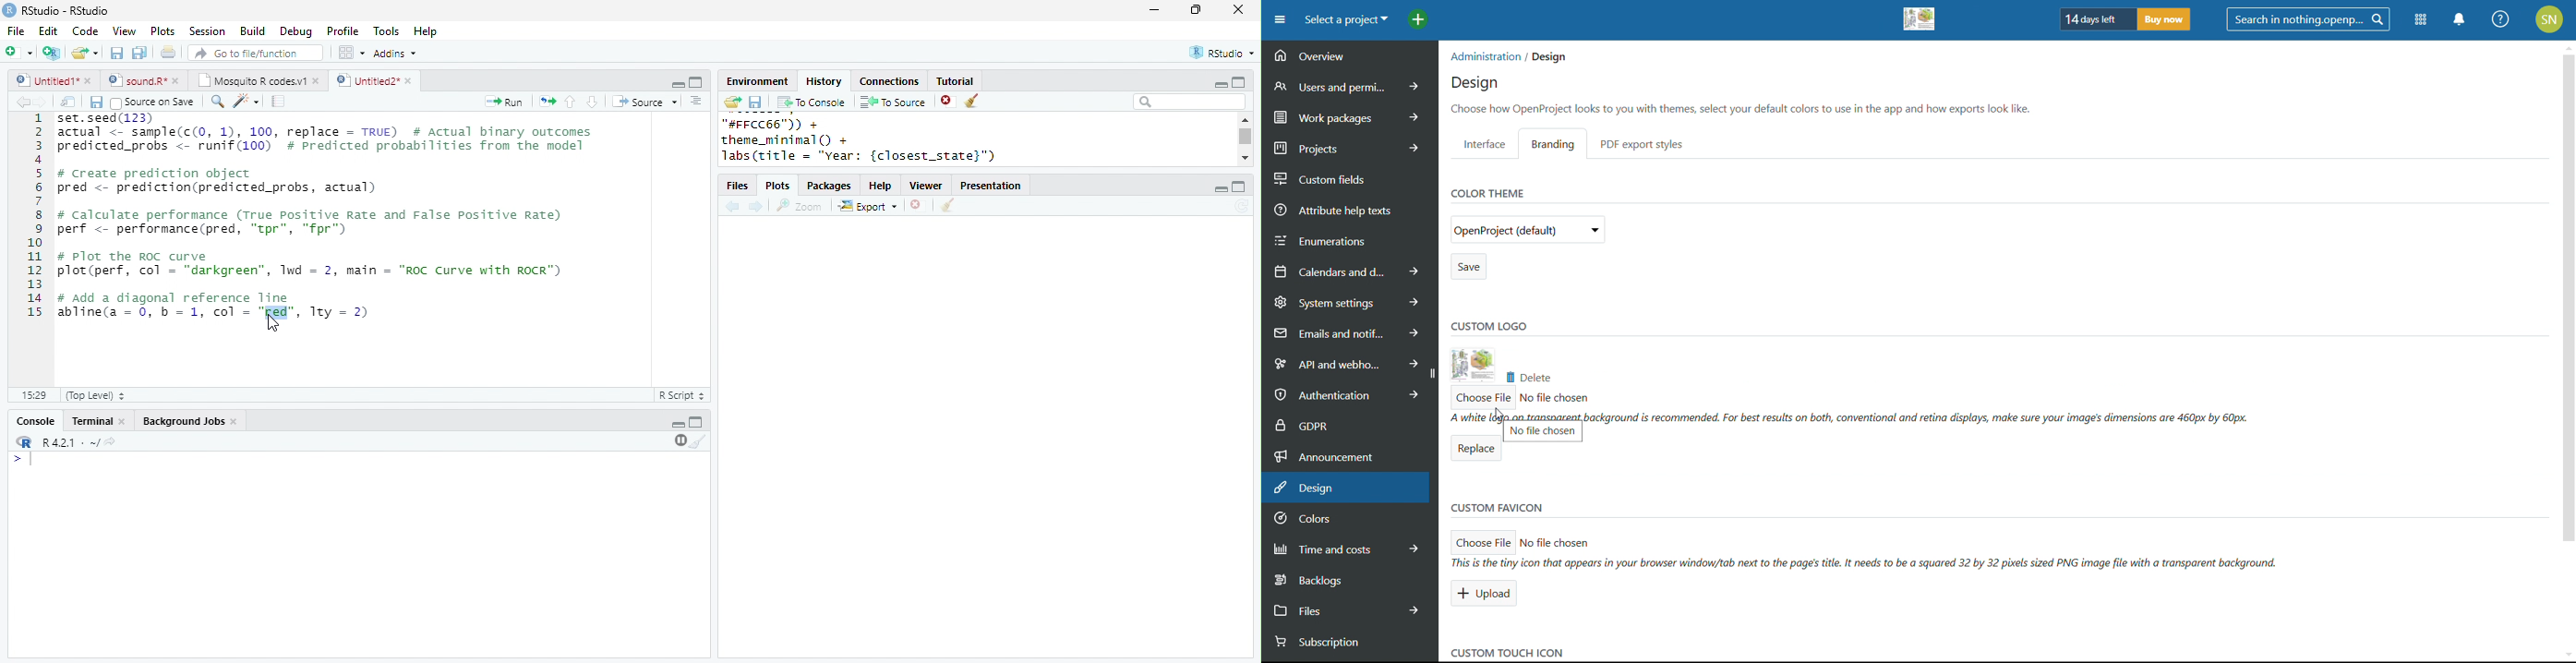 The image size is (2576, 672). What do you see at coordinates (927, 187) in the screenshot?
I see `Viewer` at bounding box center [927, 187].